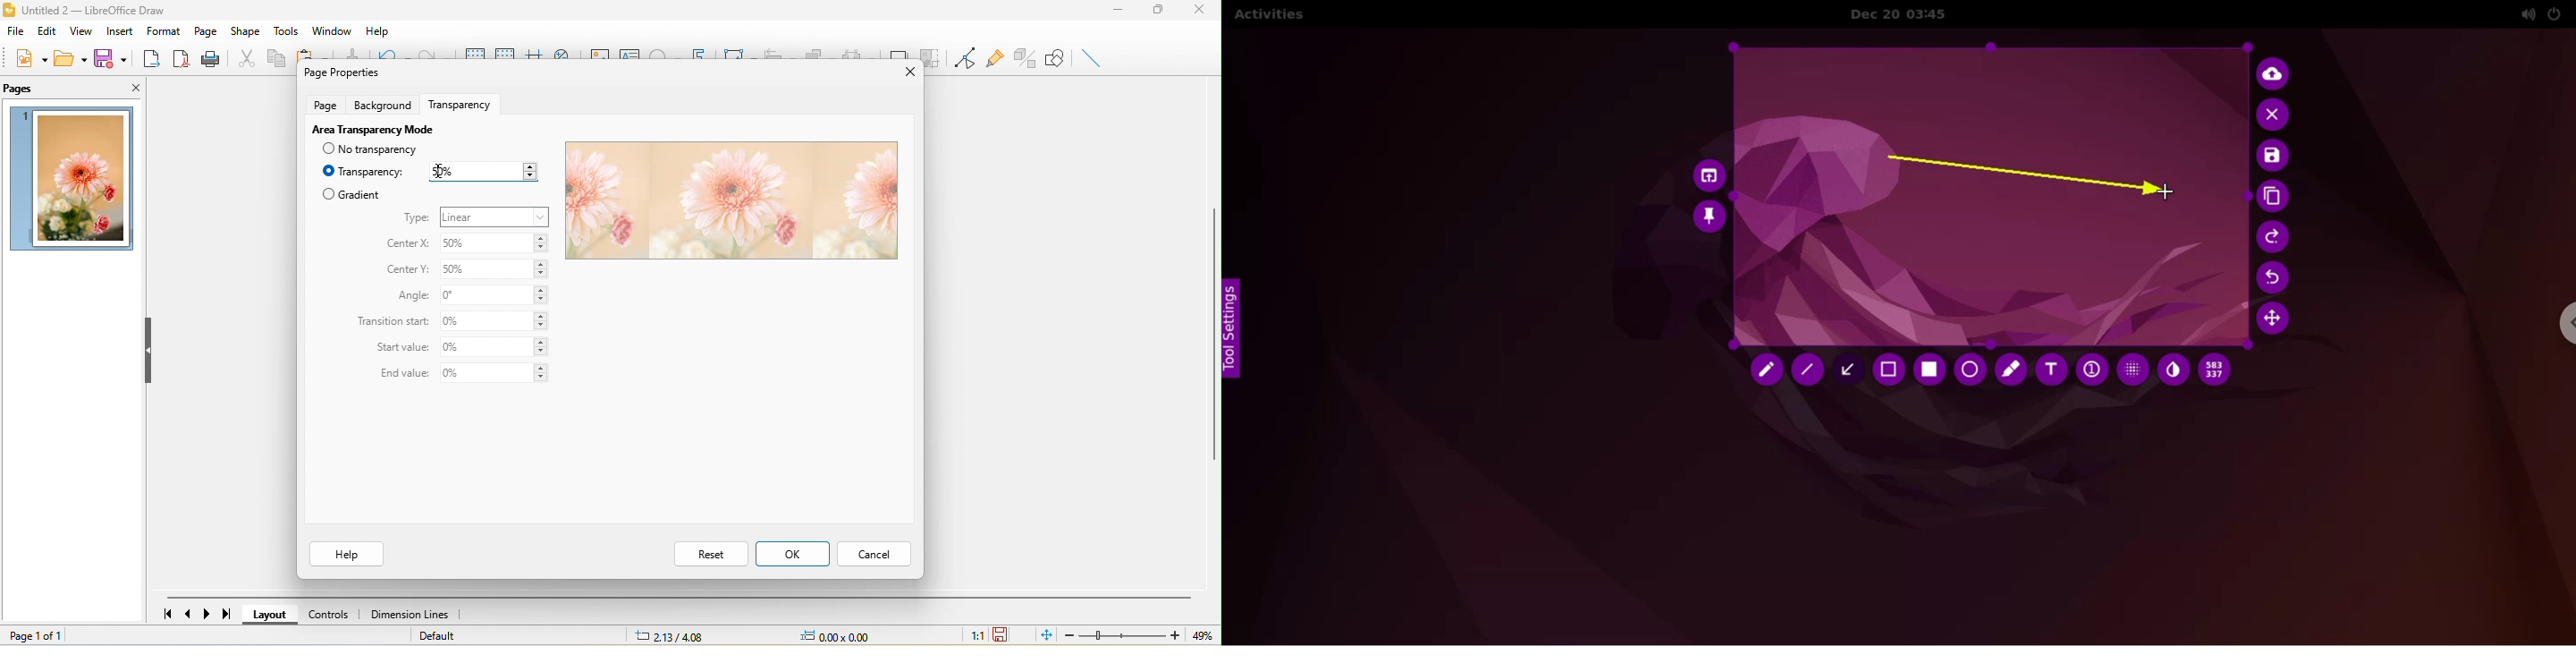 The height and width of the screenshot is (672, 2576). I want to click on zoom, so click(1136, 635).